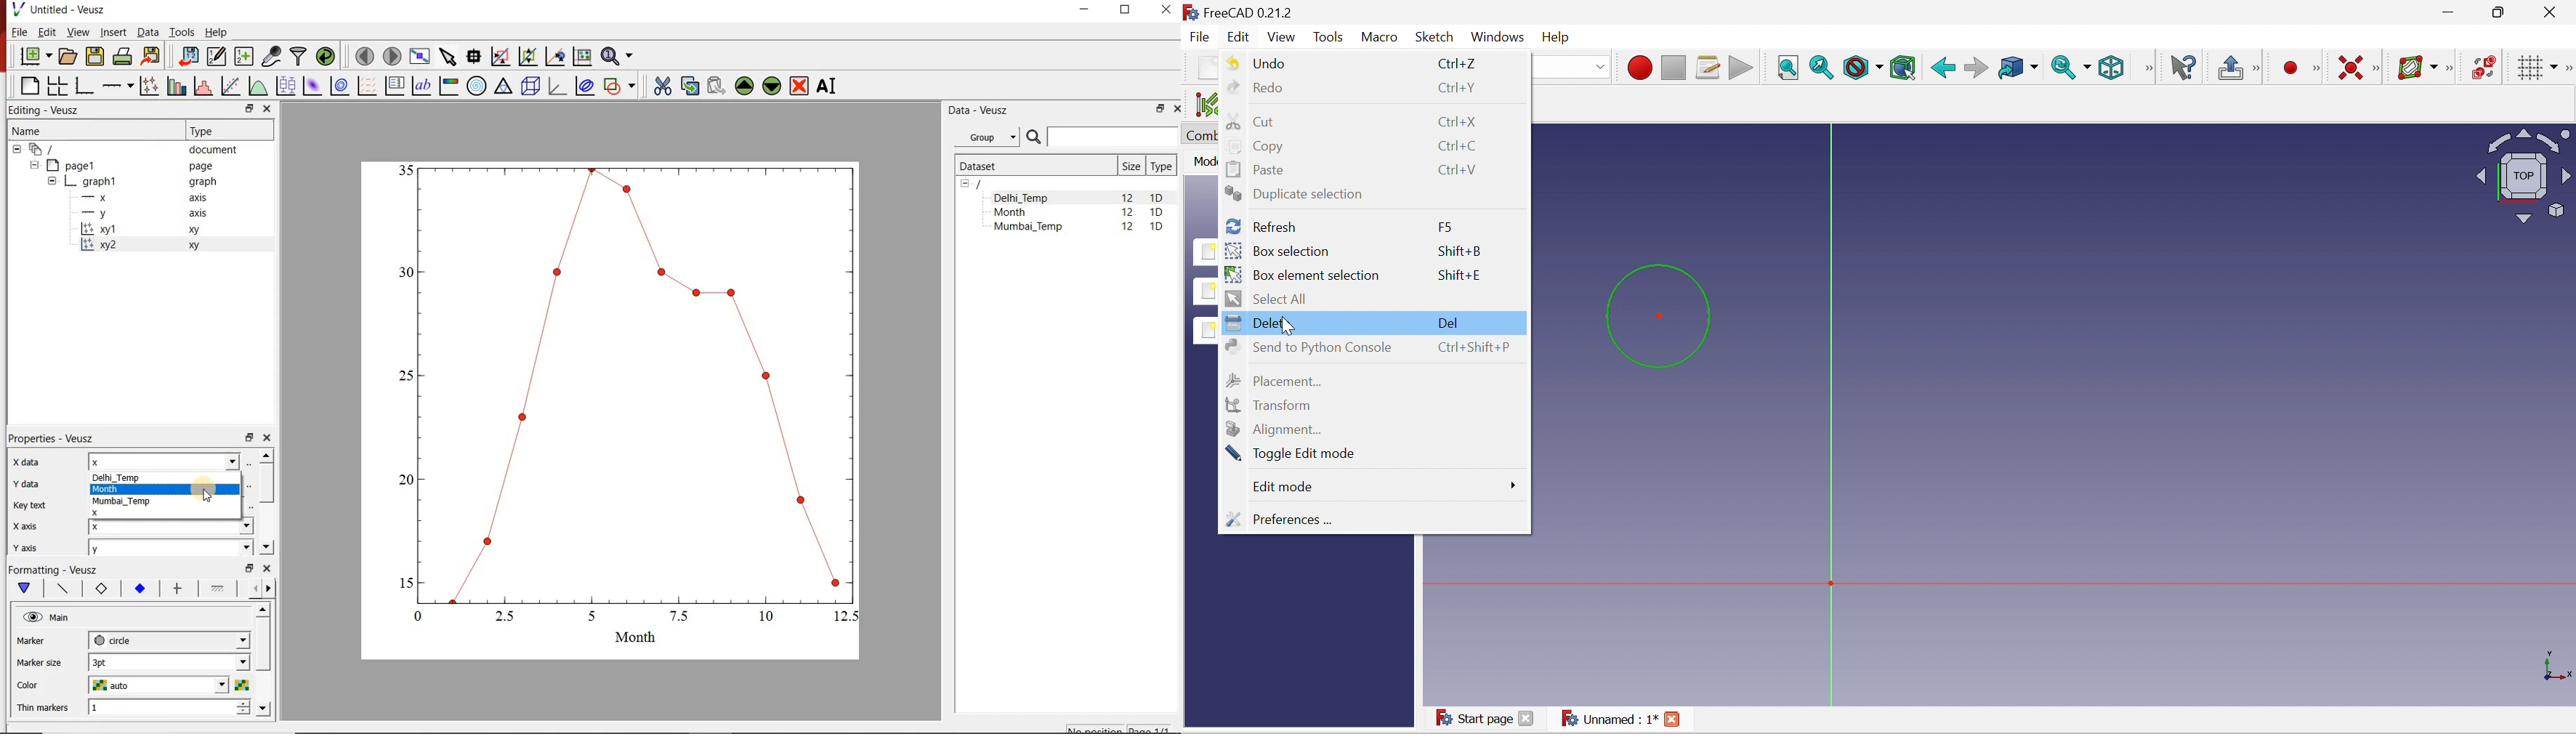 This screenshot has height=756, width=2576. Describe the element at coordinates (22, 588) in the screenshot. I see `Main formatting` at that location.